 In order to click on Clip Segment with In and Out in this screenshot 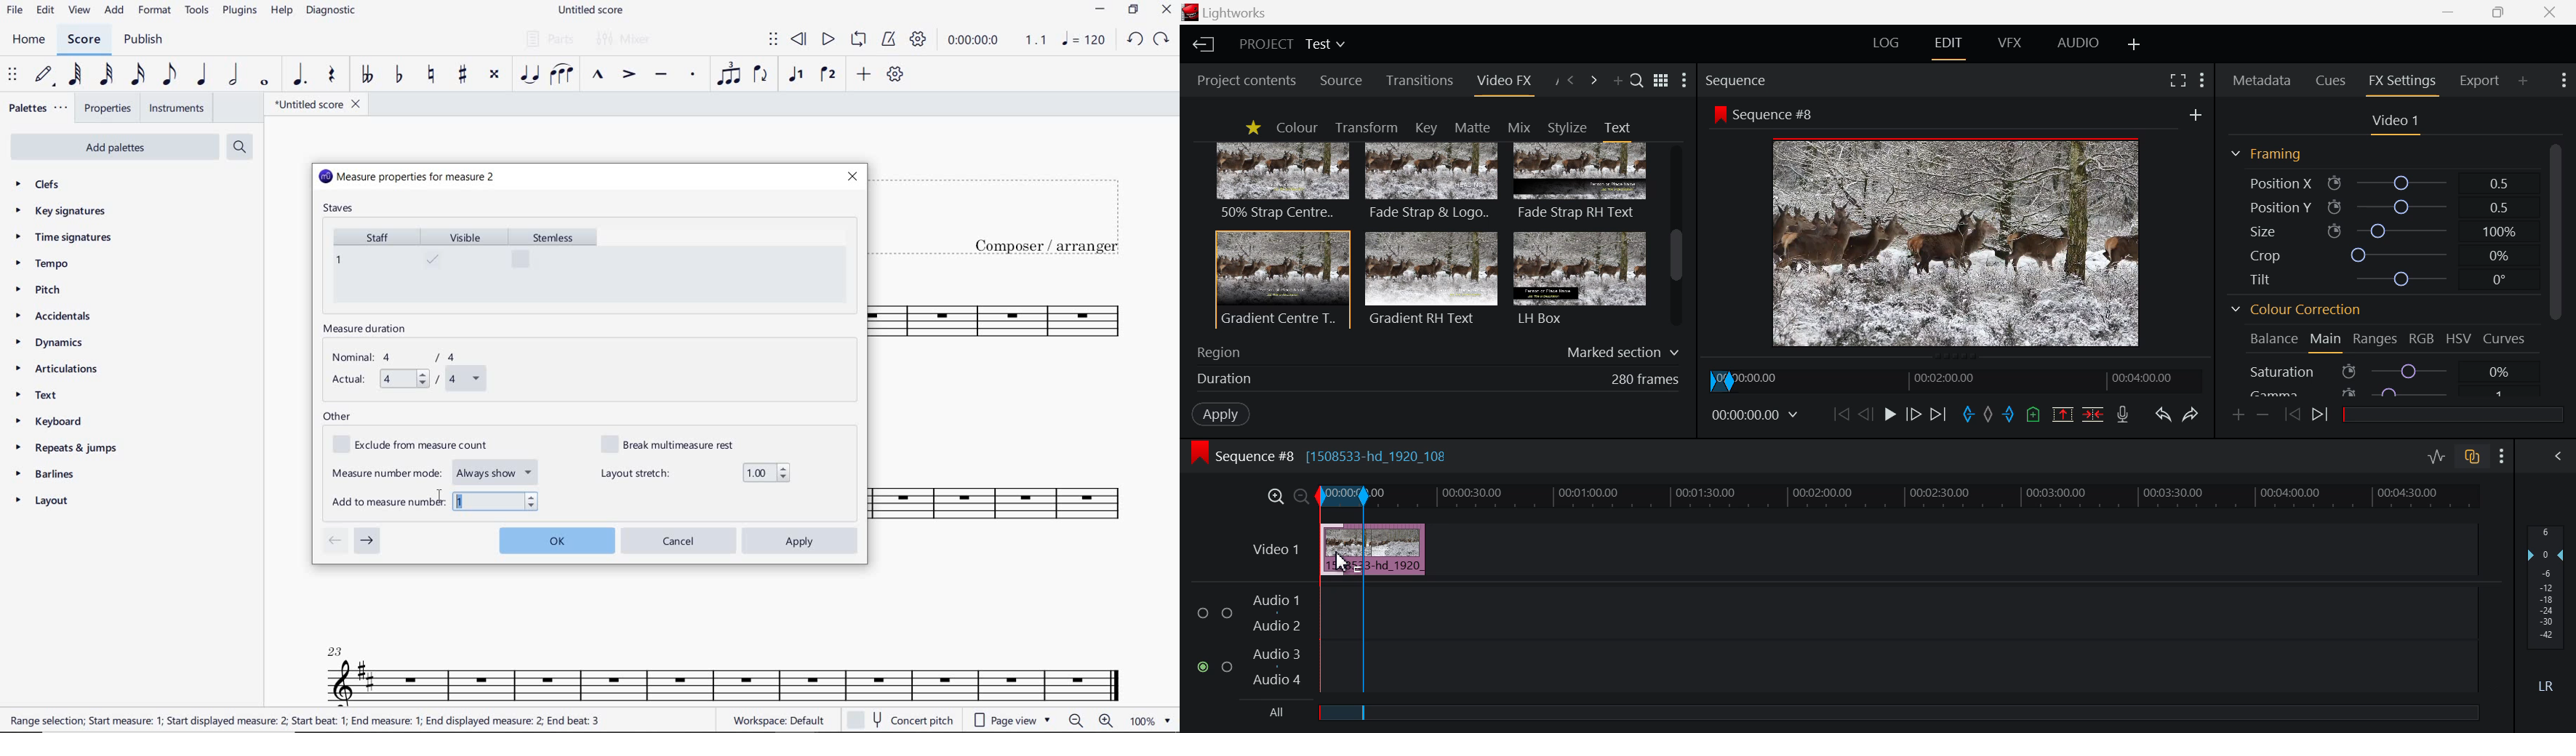, I will do `click(1341, 590)`.